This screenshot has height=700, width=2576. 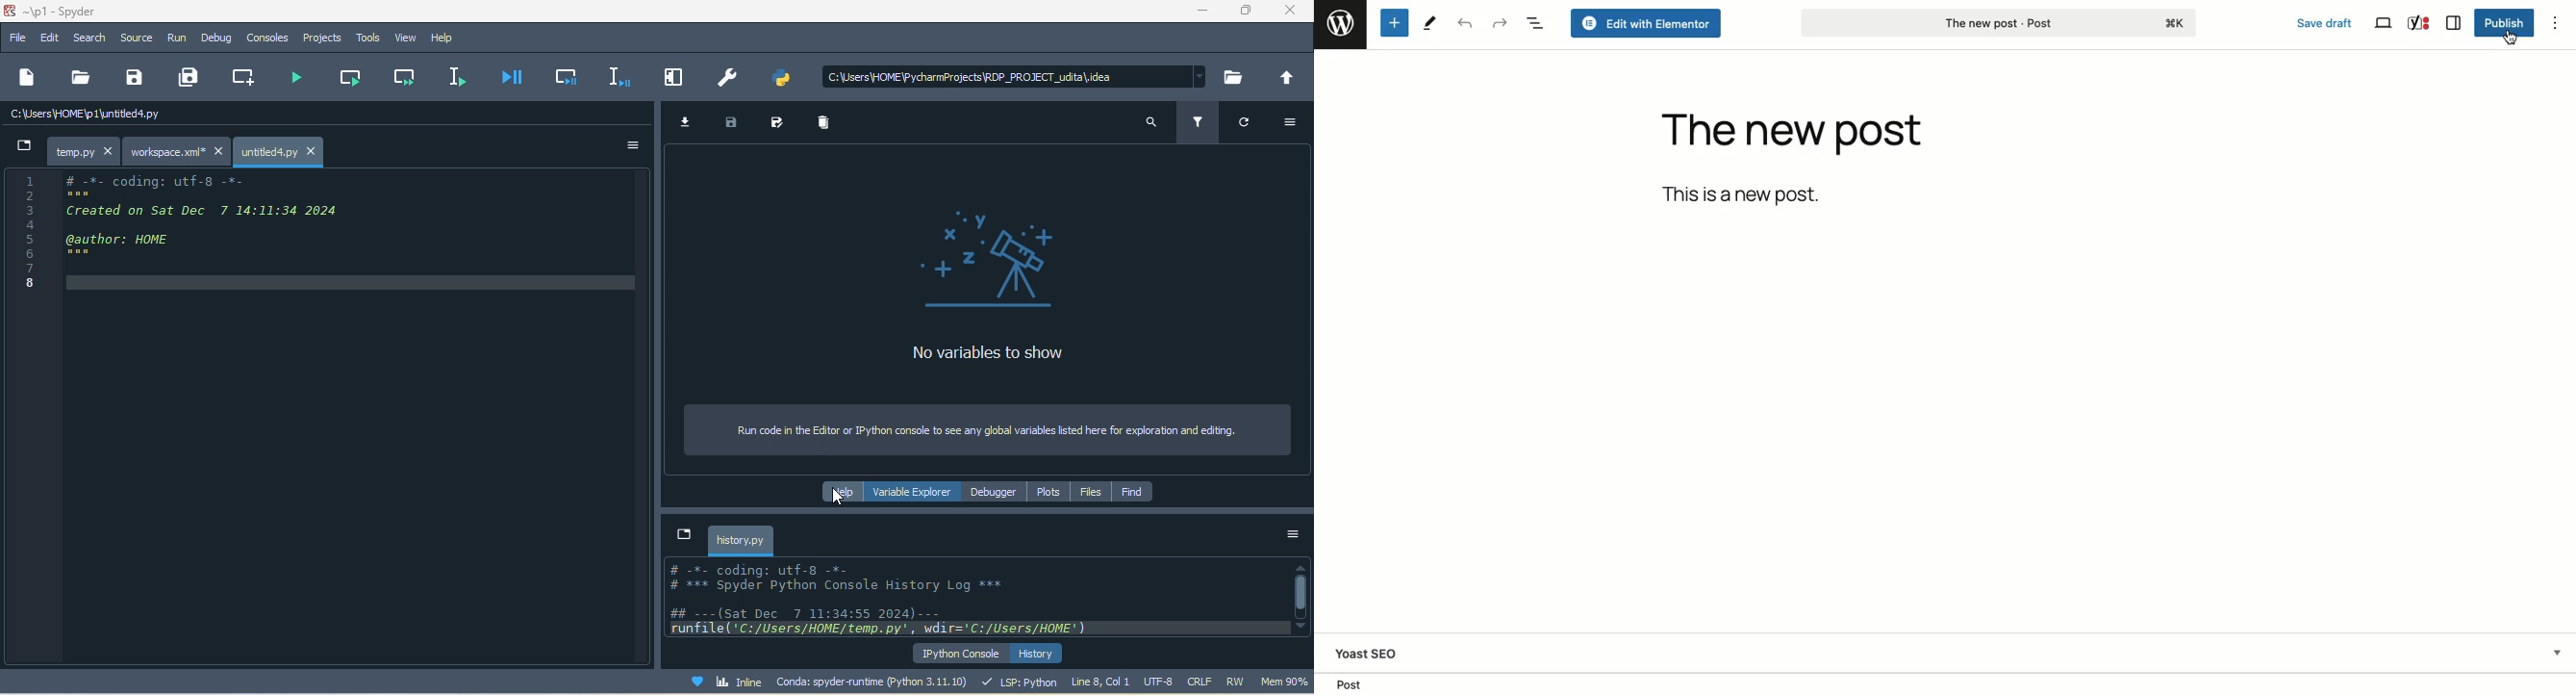 What do you see at coordinates (319, 40) in the screenshot?
I see `projects` at bounding box center [319, 40].